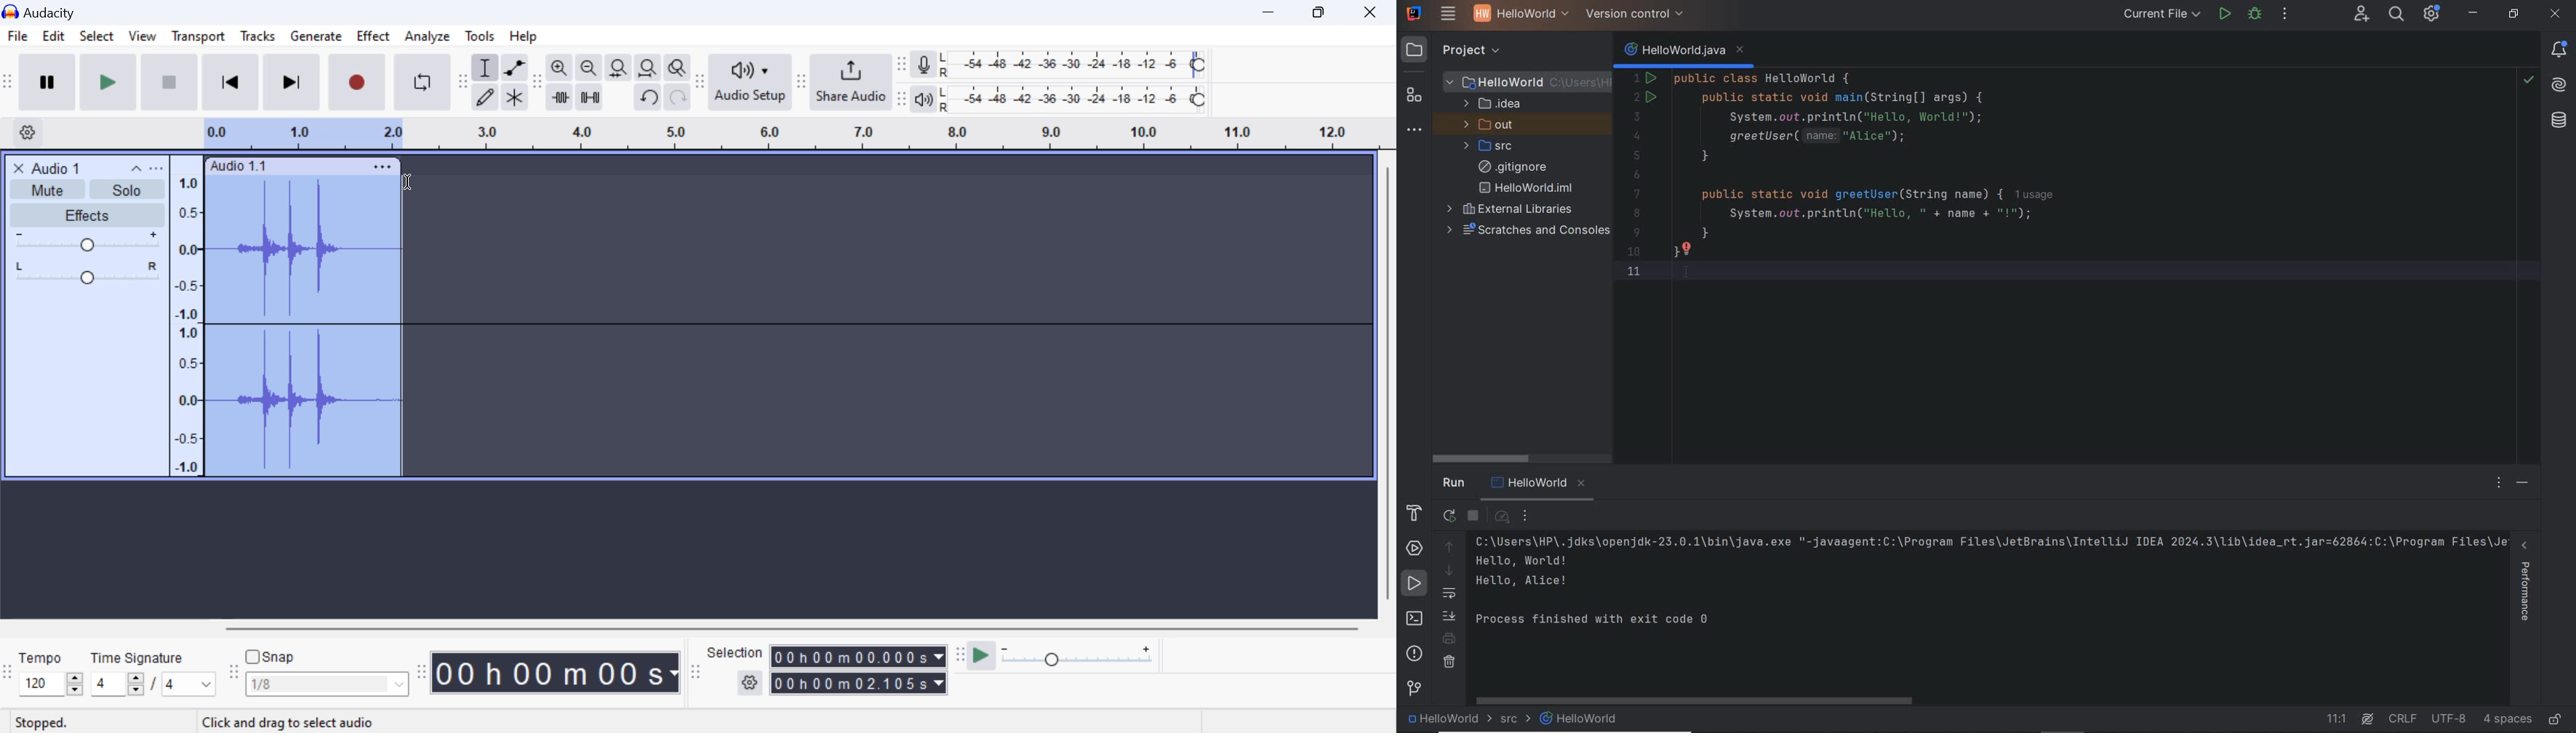 The image size is (2576, 756). I want to click on HelloWorld(project file name), so click(1535, 481).